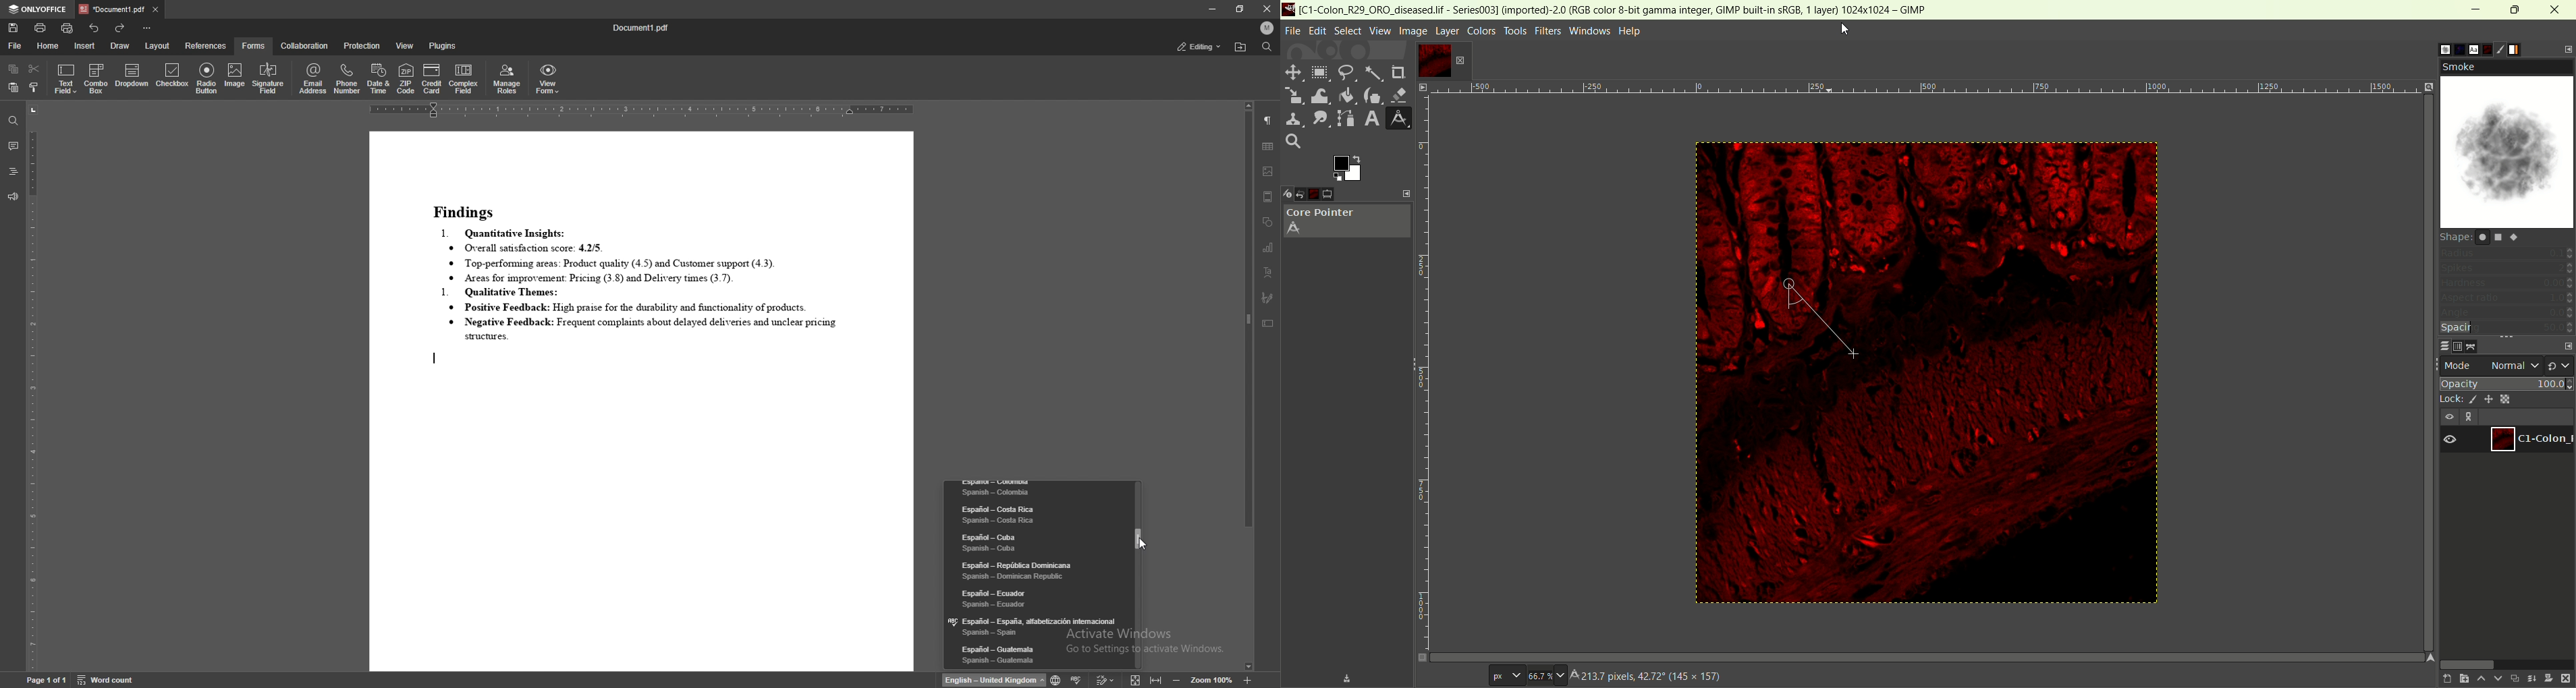 The width and height of the screenshot is (2576, 700). I want to click on profile, so click(1267, 27).